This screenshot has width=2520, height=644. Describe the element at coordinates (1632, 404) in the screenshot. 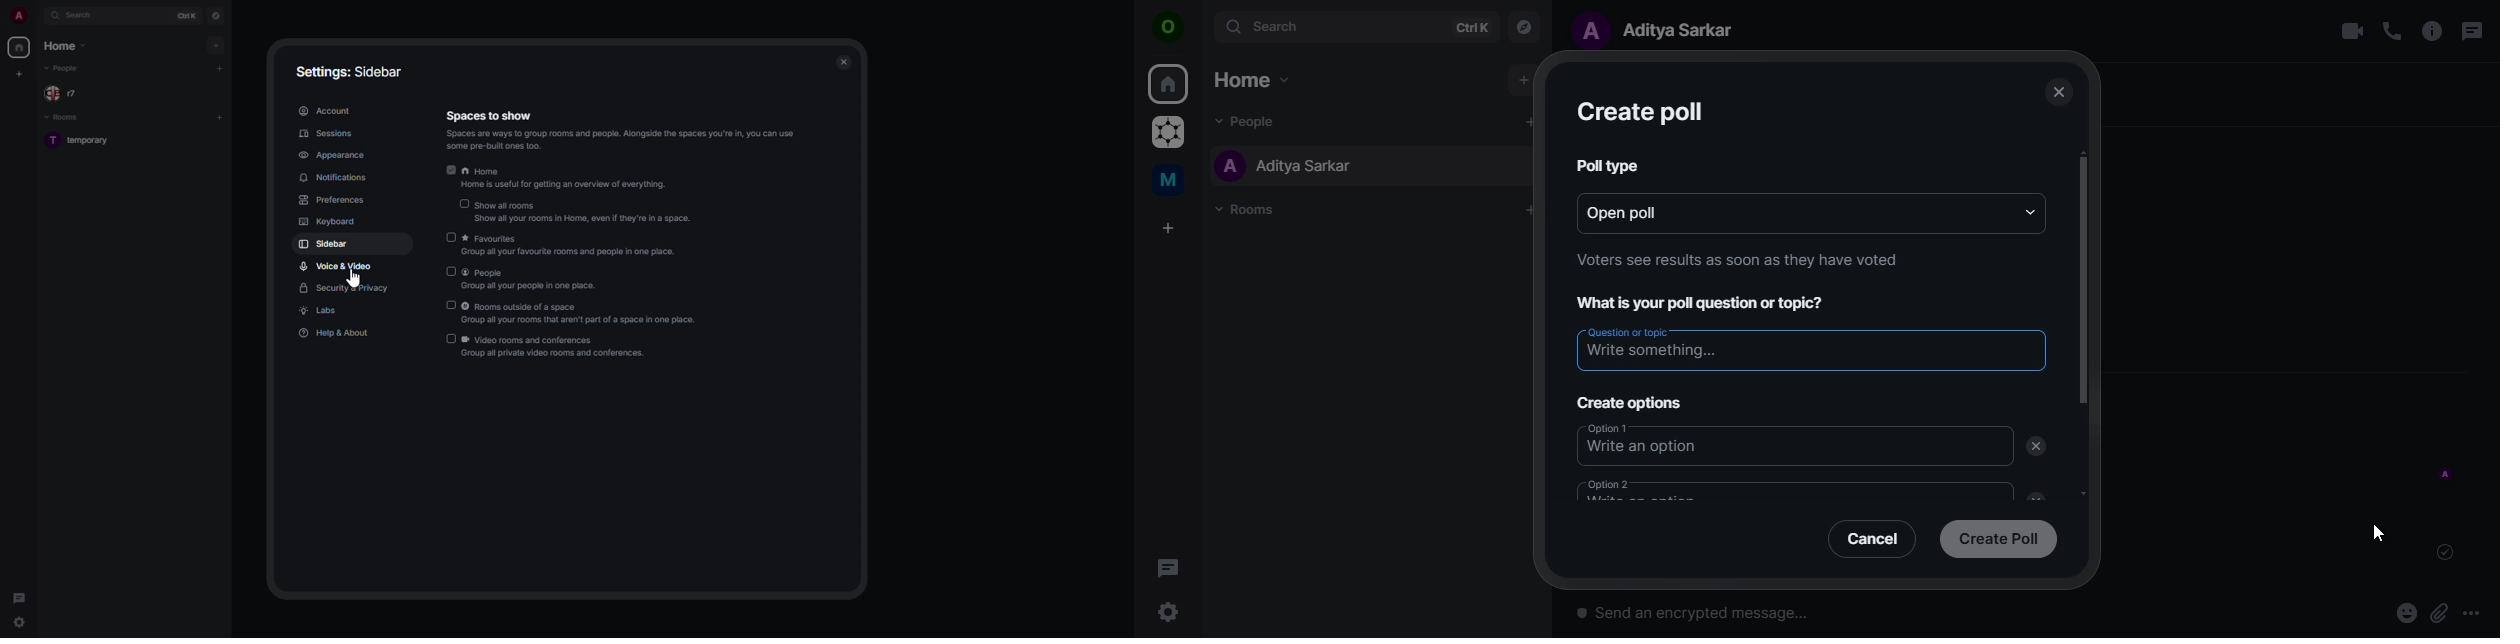

I see `create options` at that location.